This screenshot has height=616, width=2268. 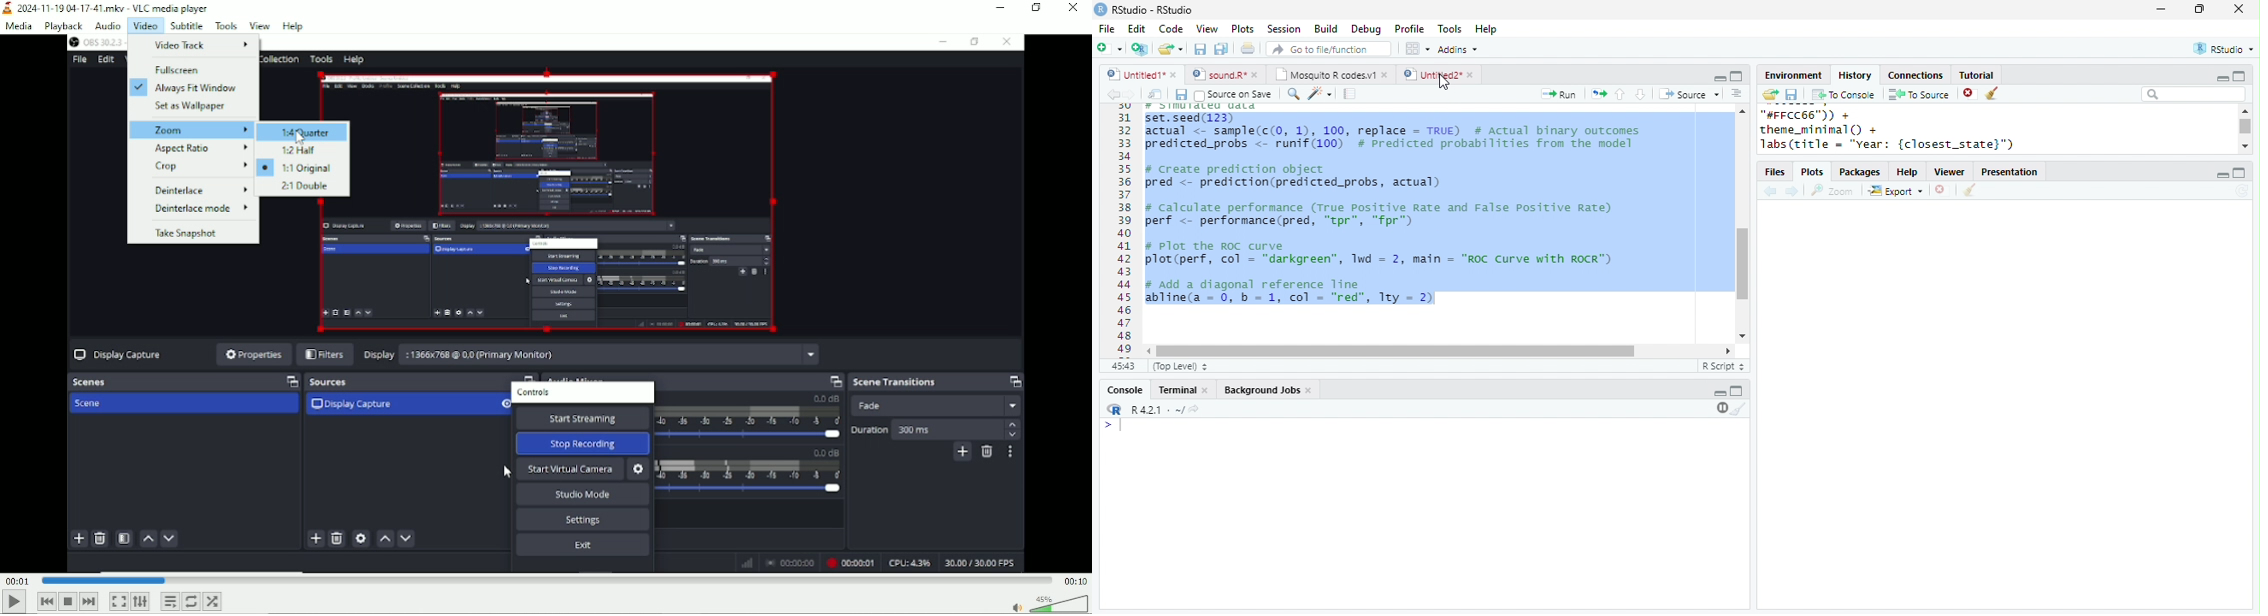 I want to click on up, so click(x=1619, y=94).